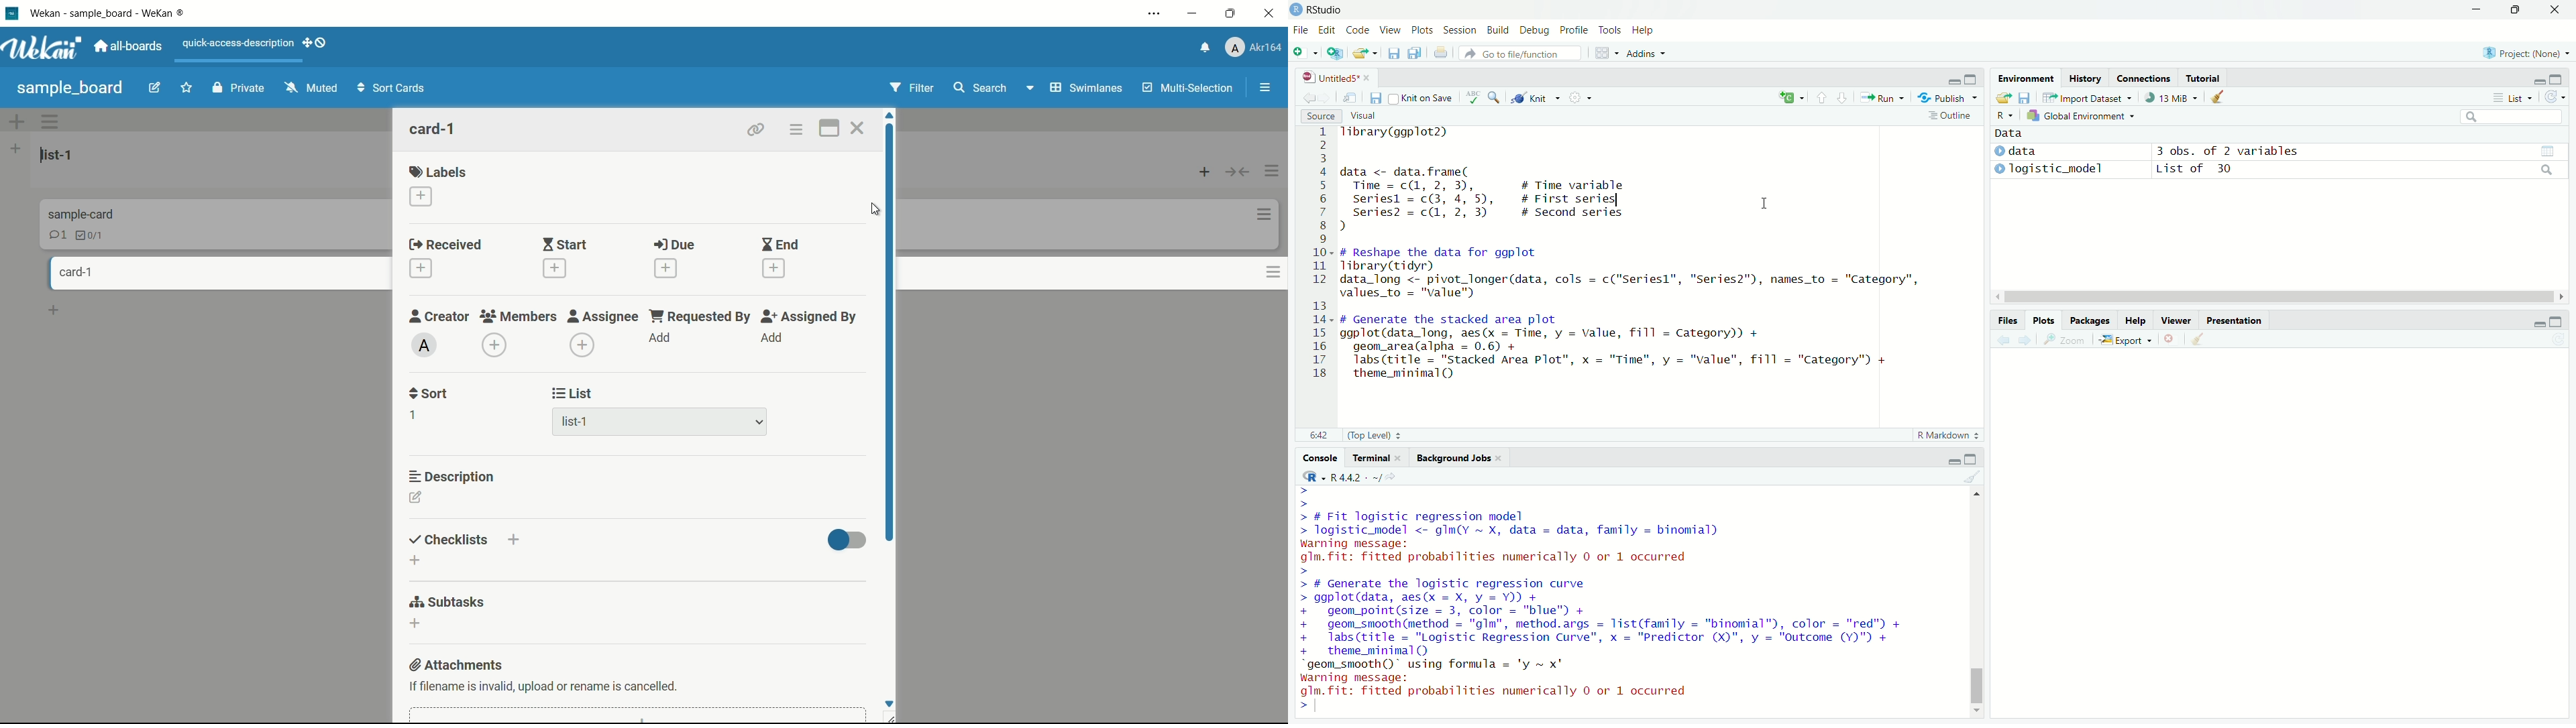  What do you see at coordinates (2208, 78) in the screenshot?
I see `Tutorial` at bounding box center [2208, 78].